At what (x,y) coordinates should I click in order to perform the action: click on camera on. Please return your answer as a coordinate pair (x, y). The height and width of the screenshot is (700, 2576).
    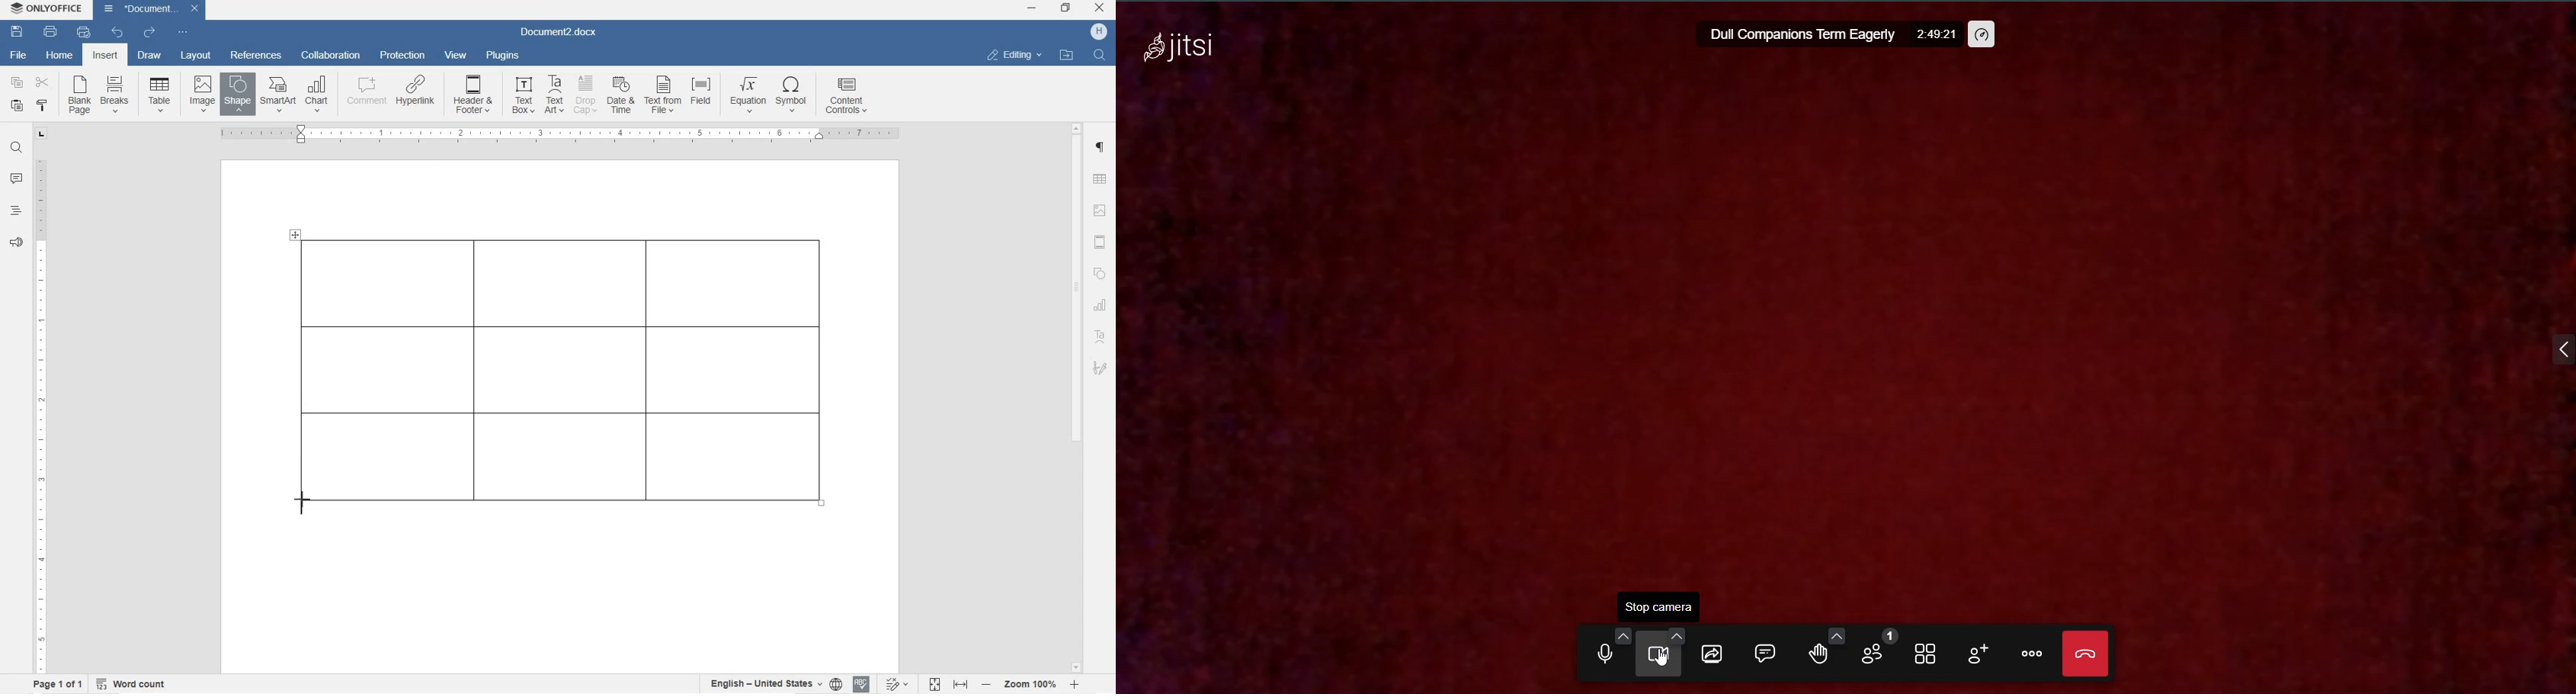
    Looking at the image, I should click on (1654, 654).